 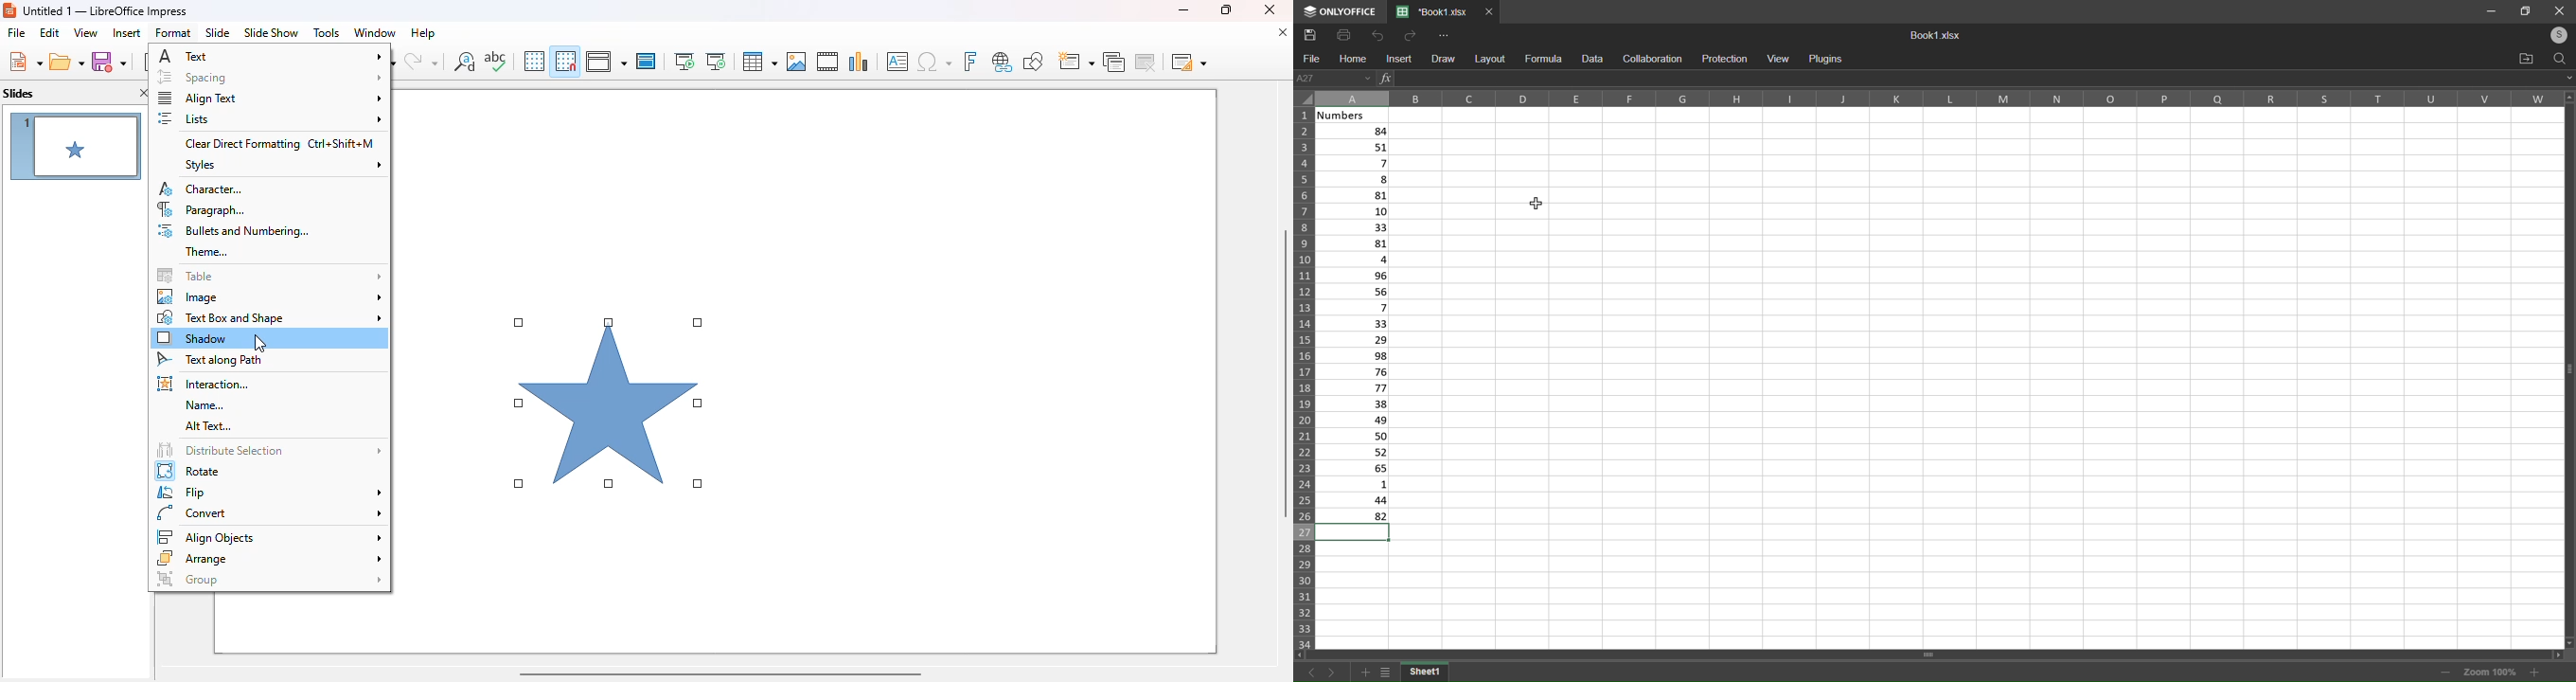 What do you see at coordinates (207, 251) in the screenshot?
I see `theme` at bounding box center [207, 251].